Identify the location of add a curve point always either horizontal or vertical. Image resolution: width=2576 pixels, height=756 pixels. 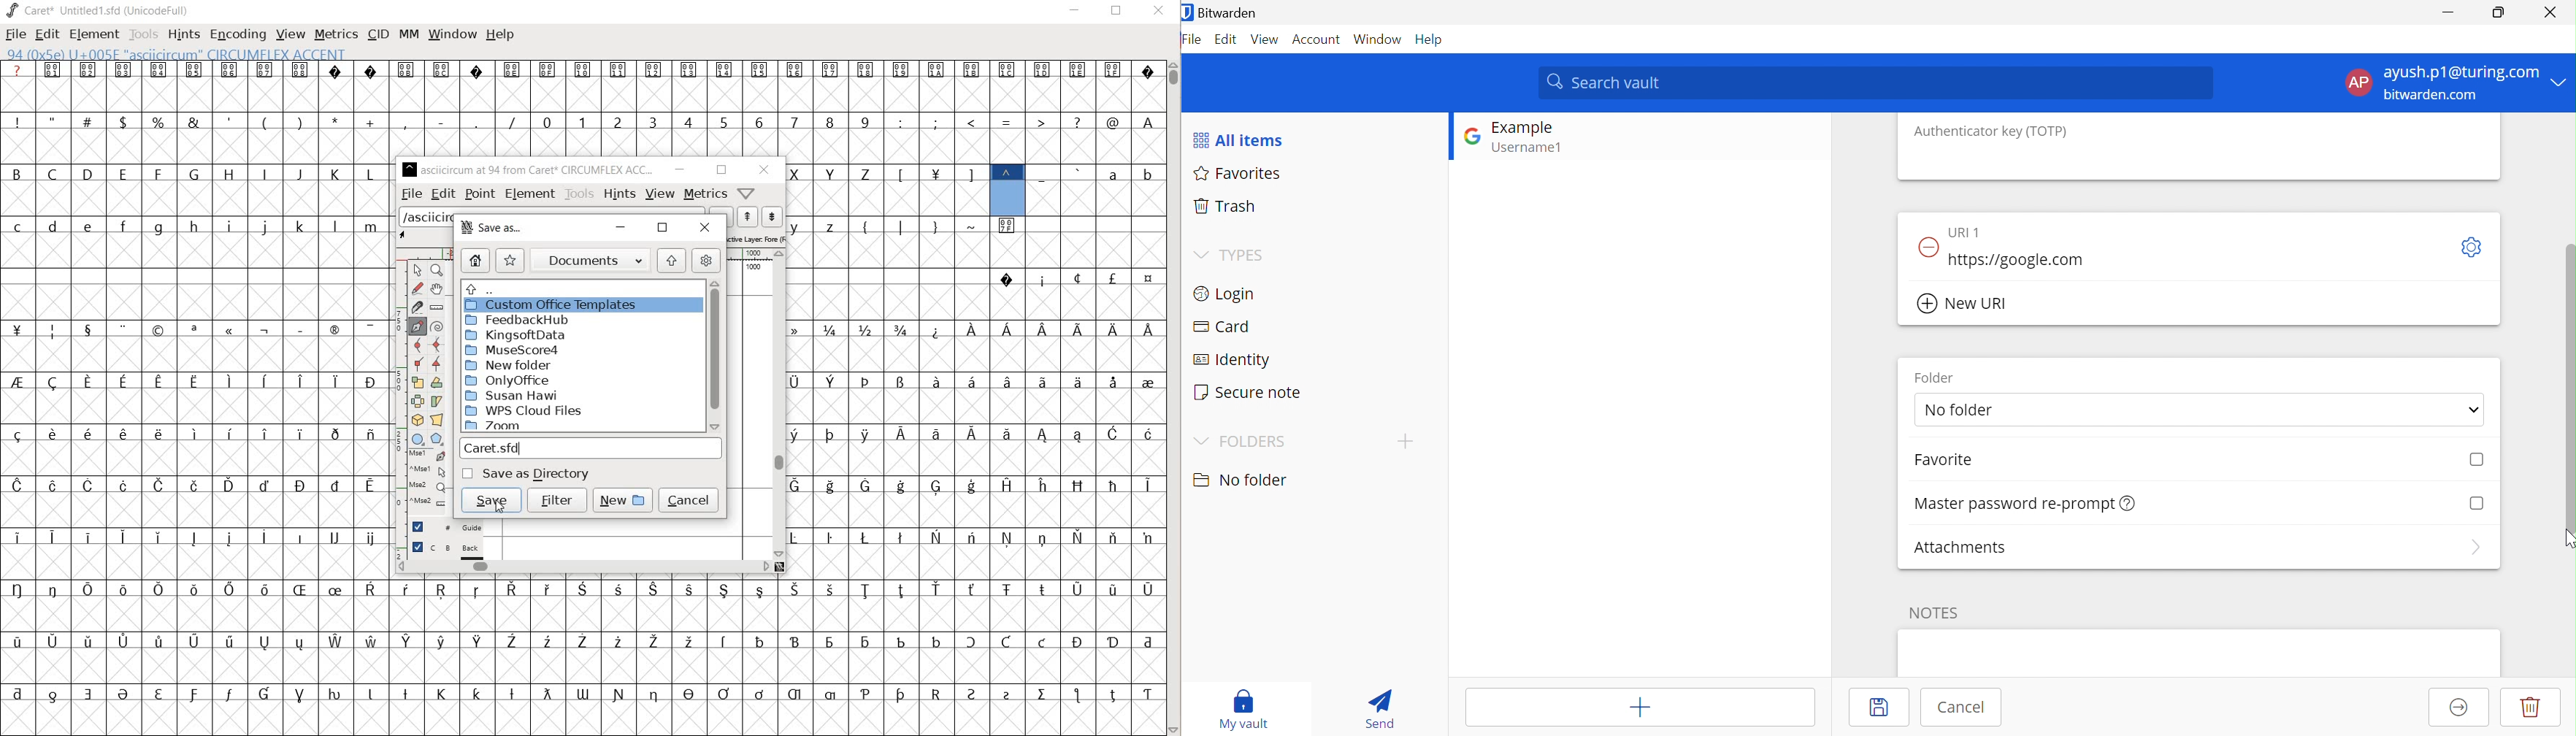
(437, 345).